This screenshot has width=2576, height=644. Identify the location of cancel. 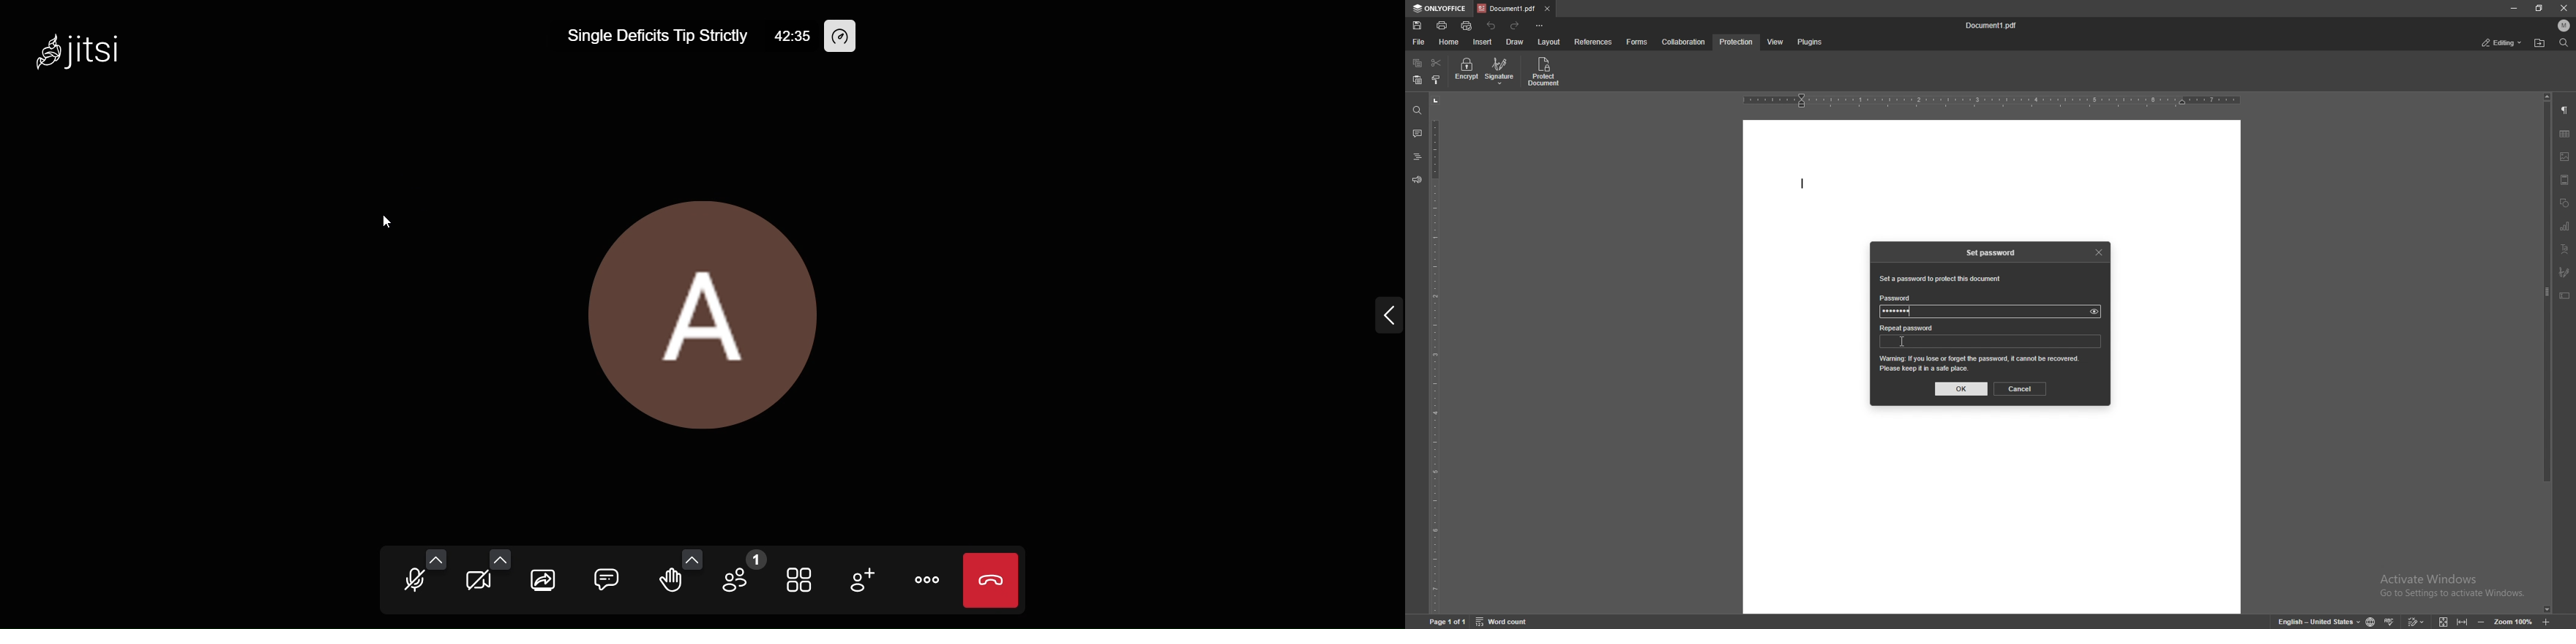
(2020, 389).